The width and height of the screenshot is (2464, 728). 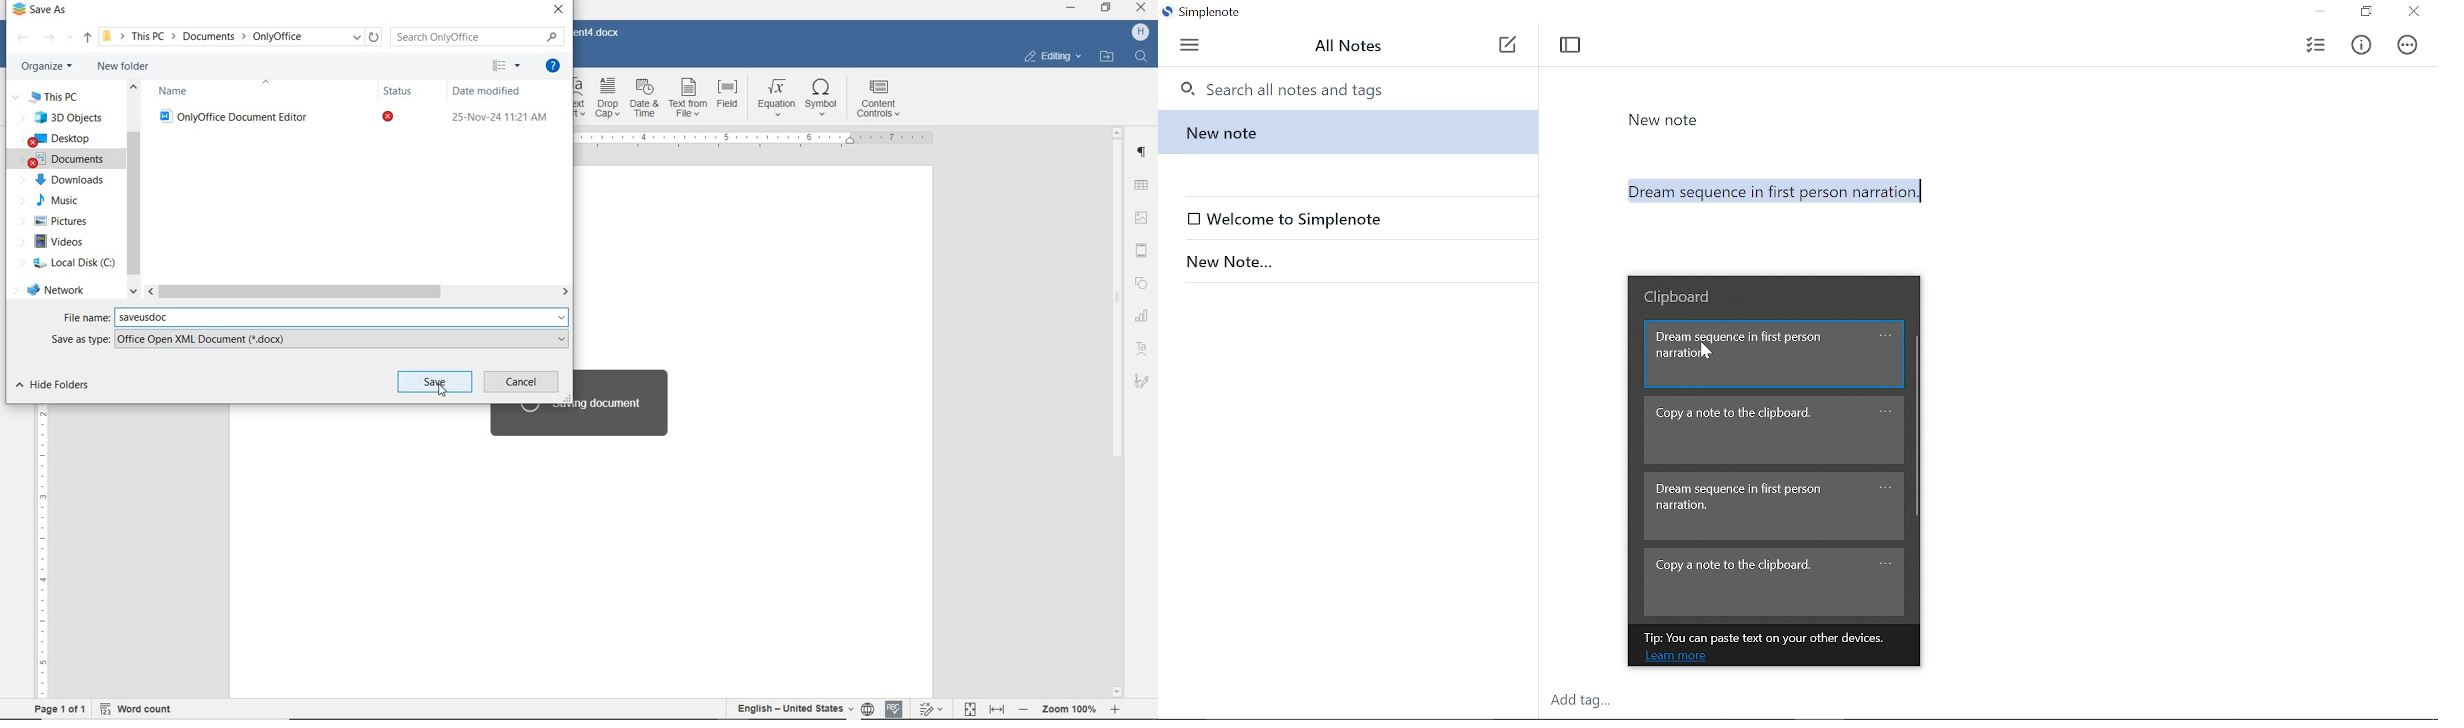 What do you see at coordinates (396, 119) in the screenshot?
I see `status` at bounding box center [396, 119].